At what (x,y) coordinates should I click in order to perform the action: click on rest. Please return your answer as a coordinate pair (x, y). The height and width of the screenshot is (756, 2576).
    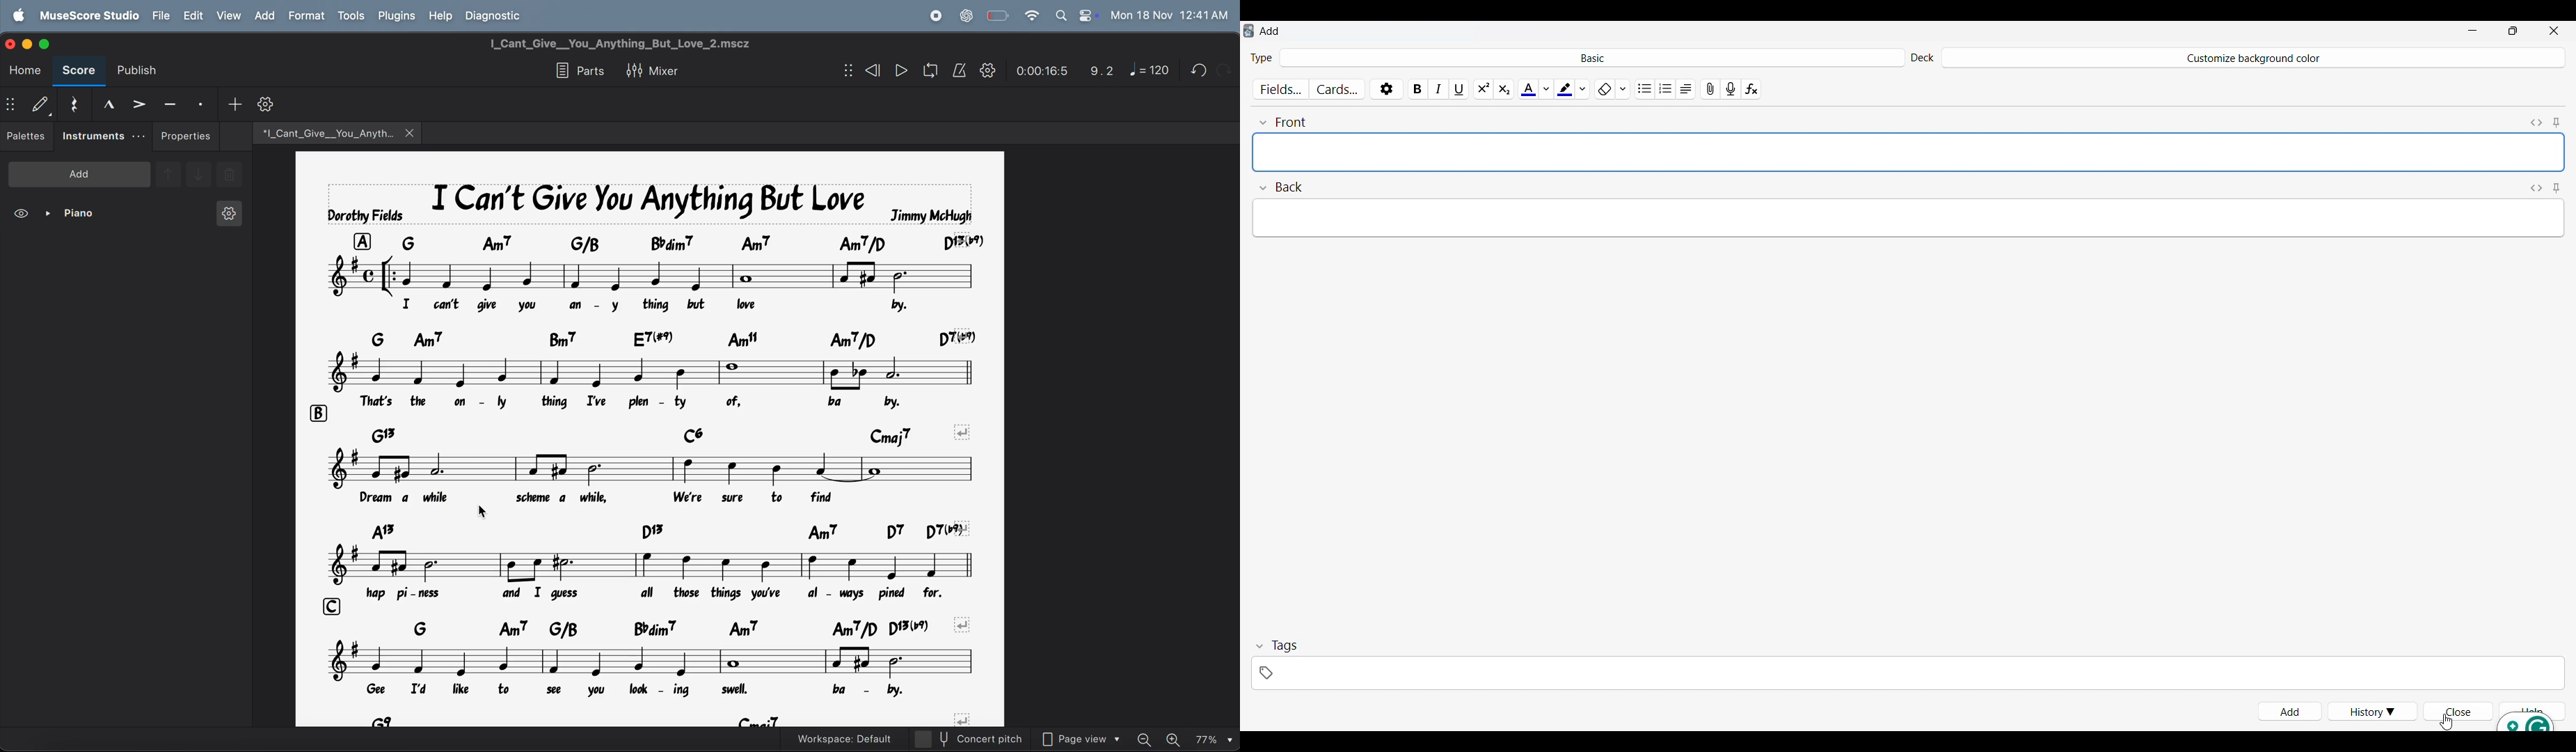
    Looking at the image, I should click on (72, 102).